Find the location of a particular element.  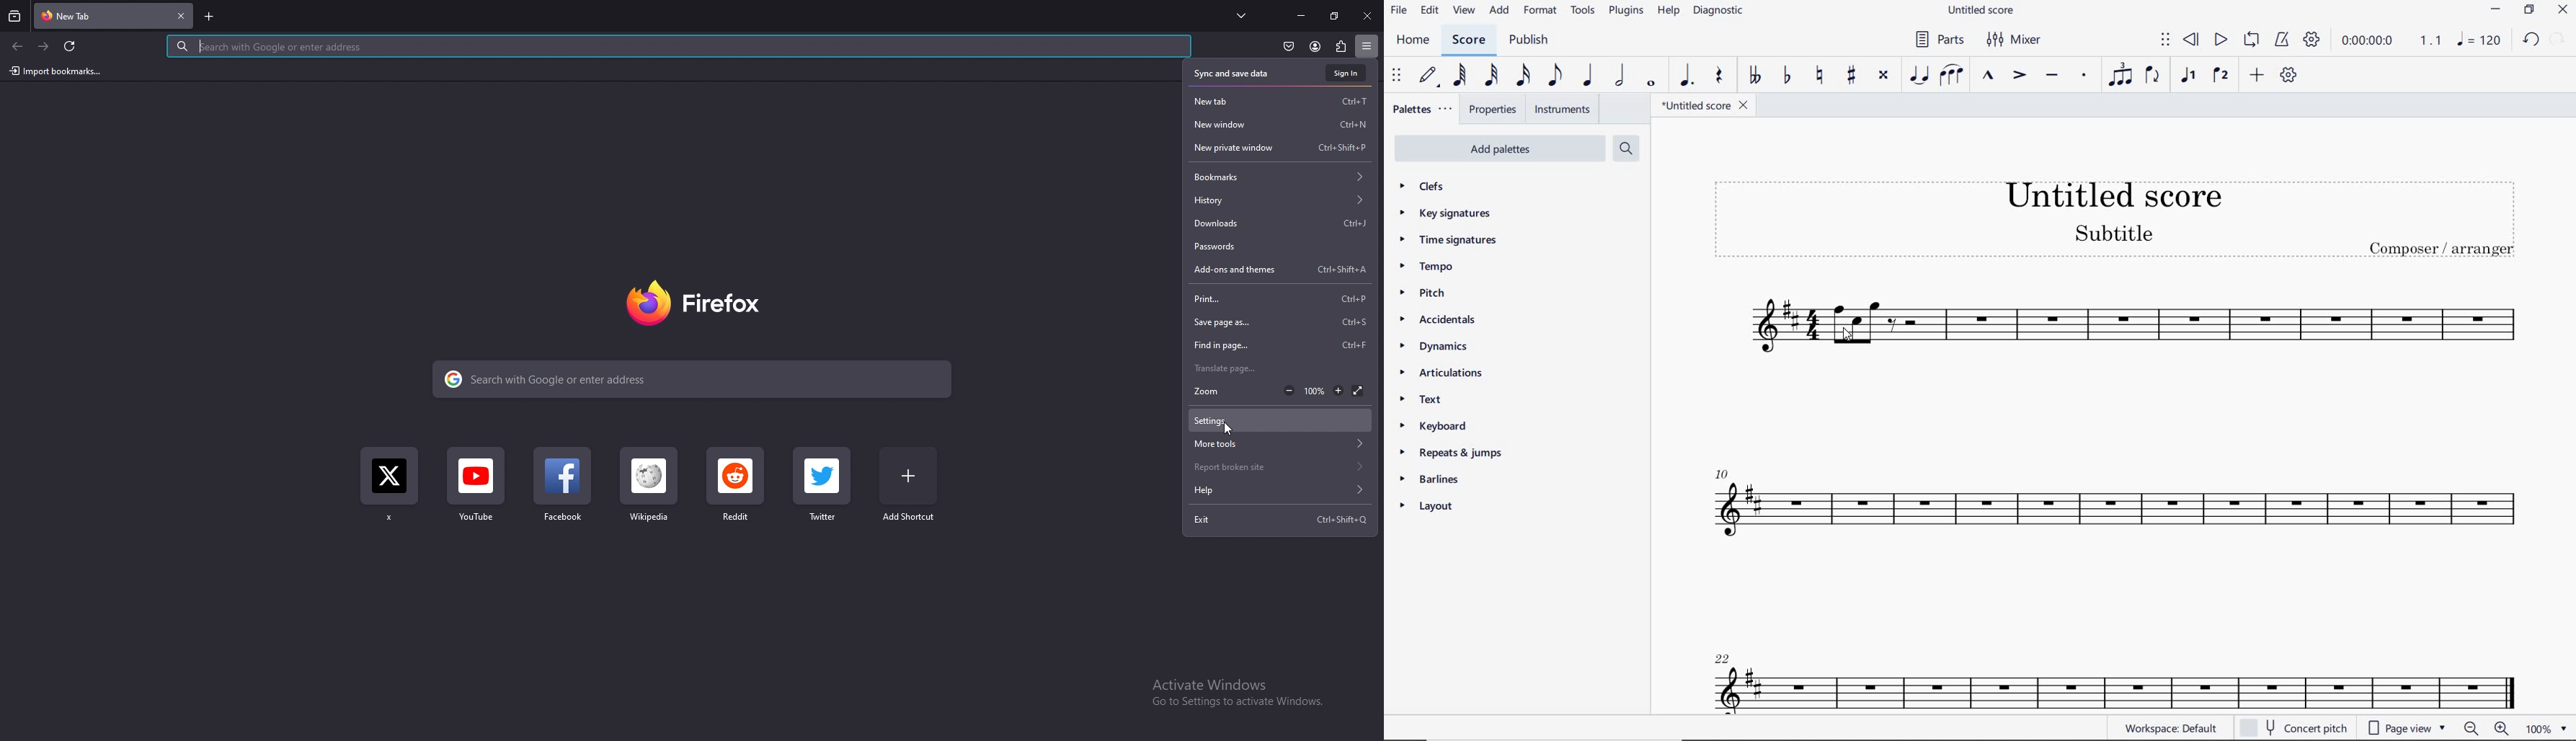

METRONOME is located at coordinates (2284, 40).